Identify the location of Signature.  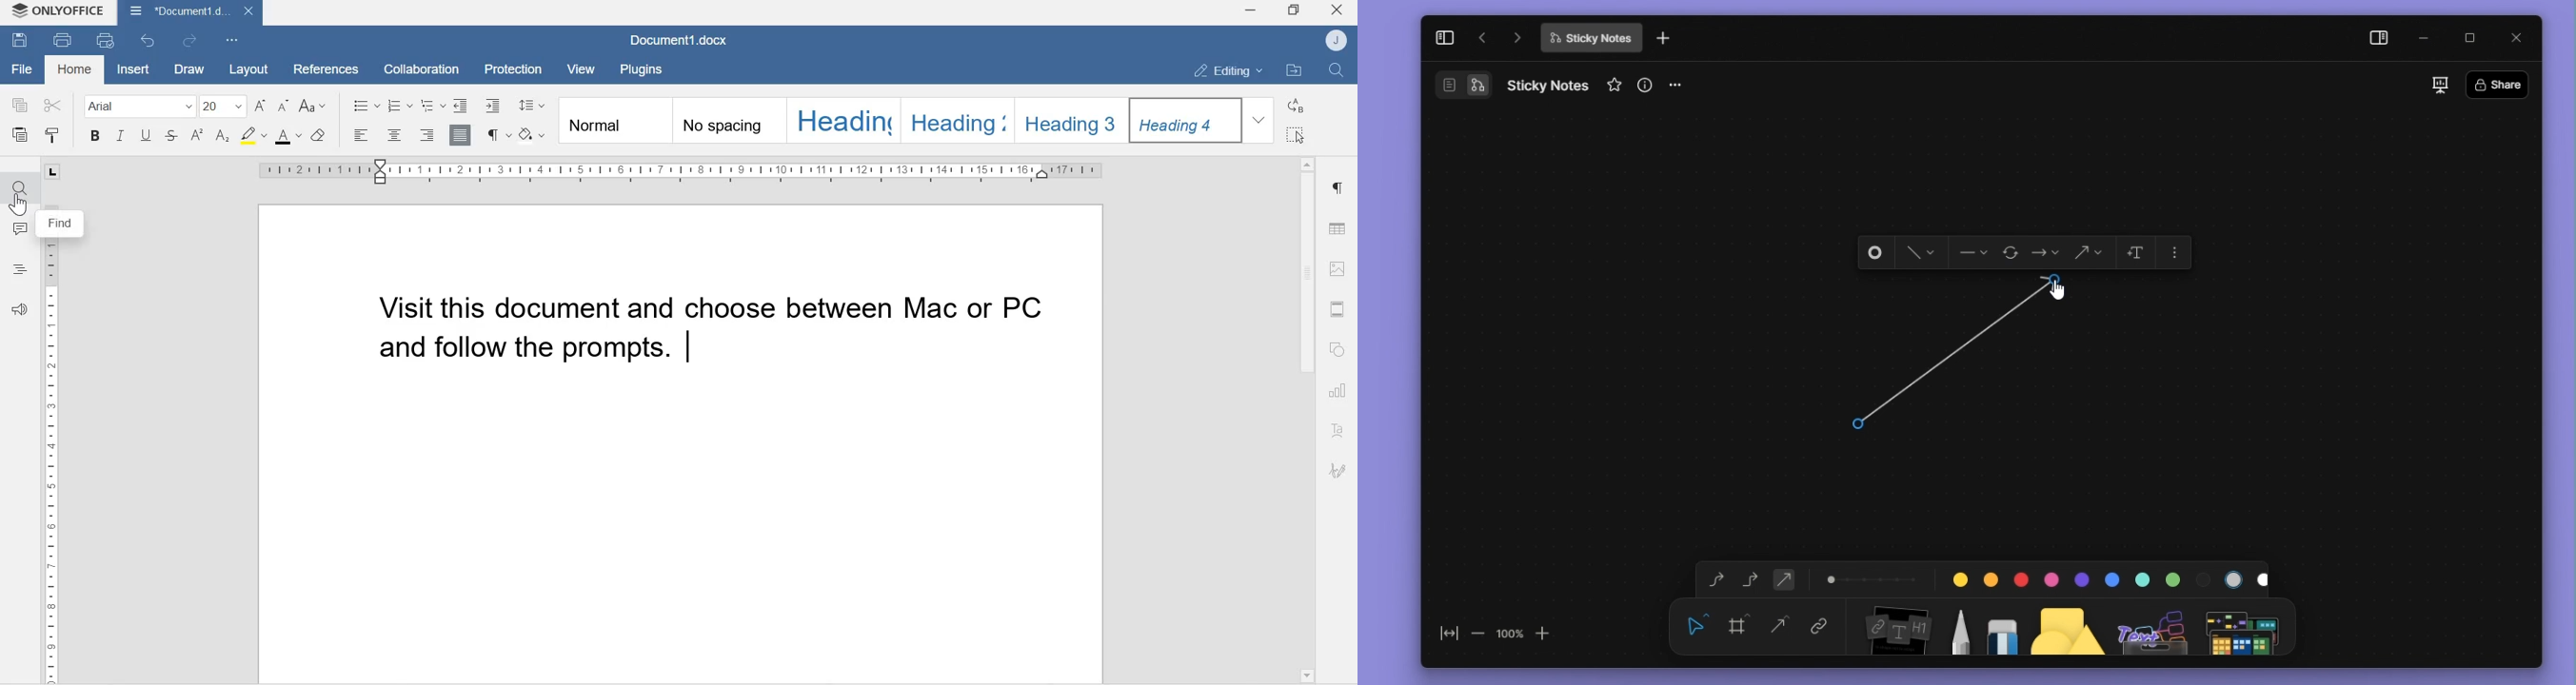
(1338, 471).